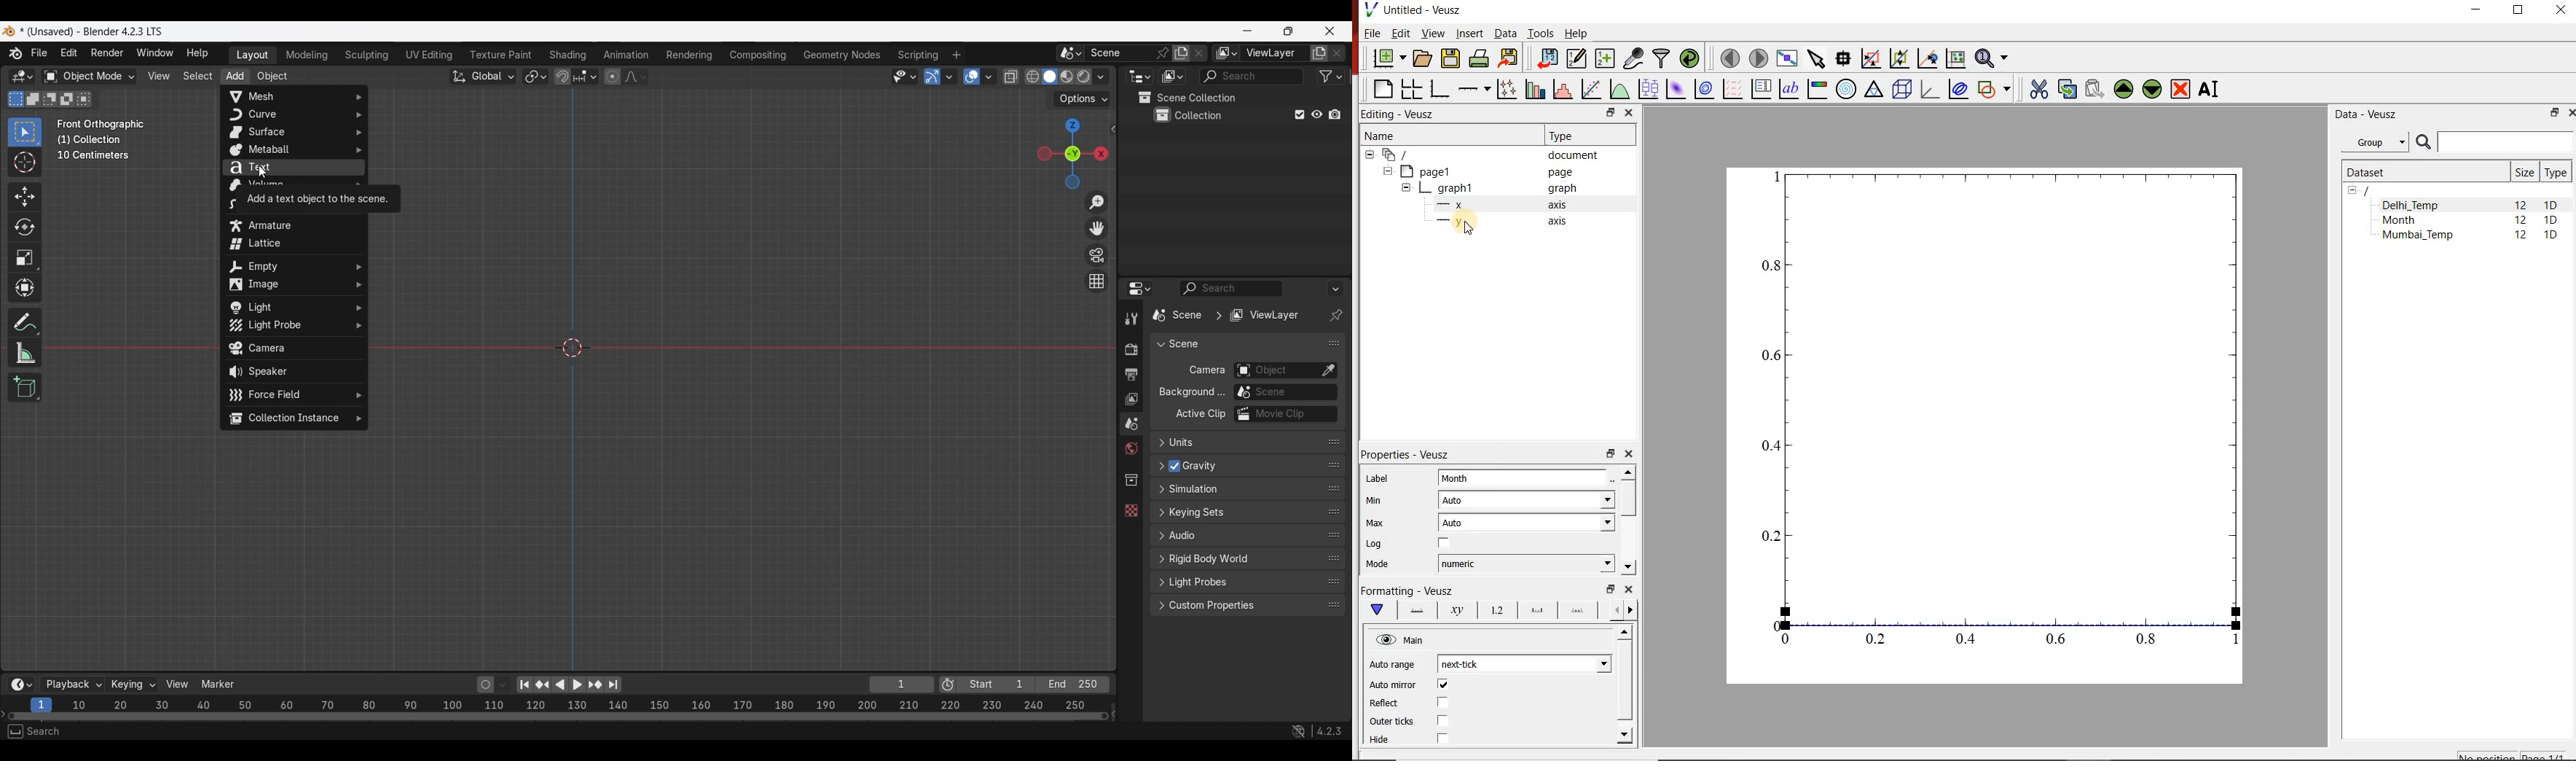 The image size is (2576, 784). Describe the element at coordinates (1334, 536) in the screenshot. I see `Change order in the list` at that location.